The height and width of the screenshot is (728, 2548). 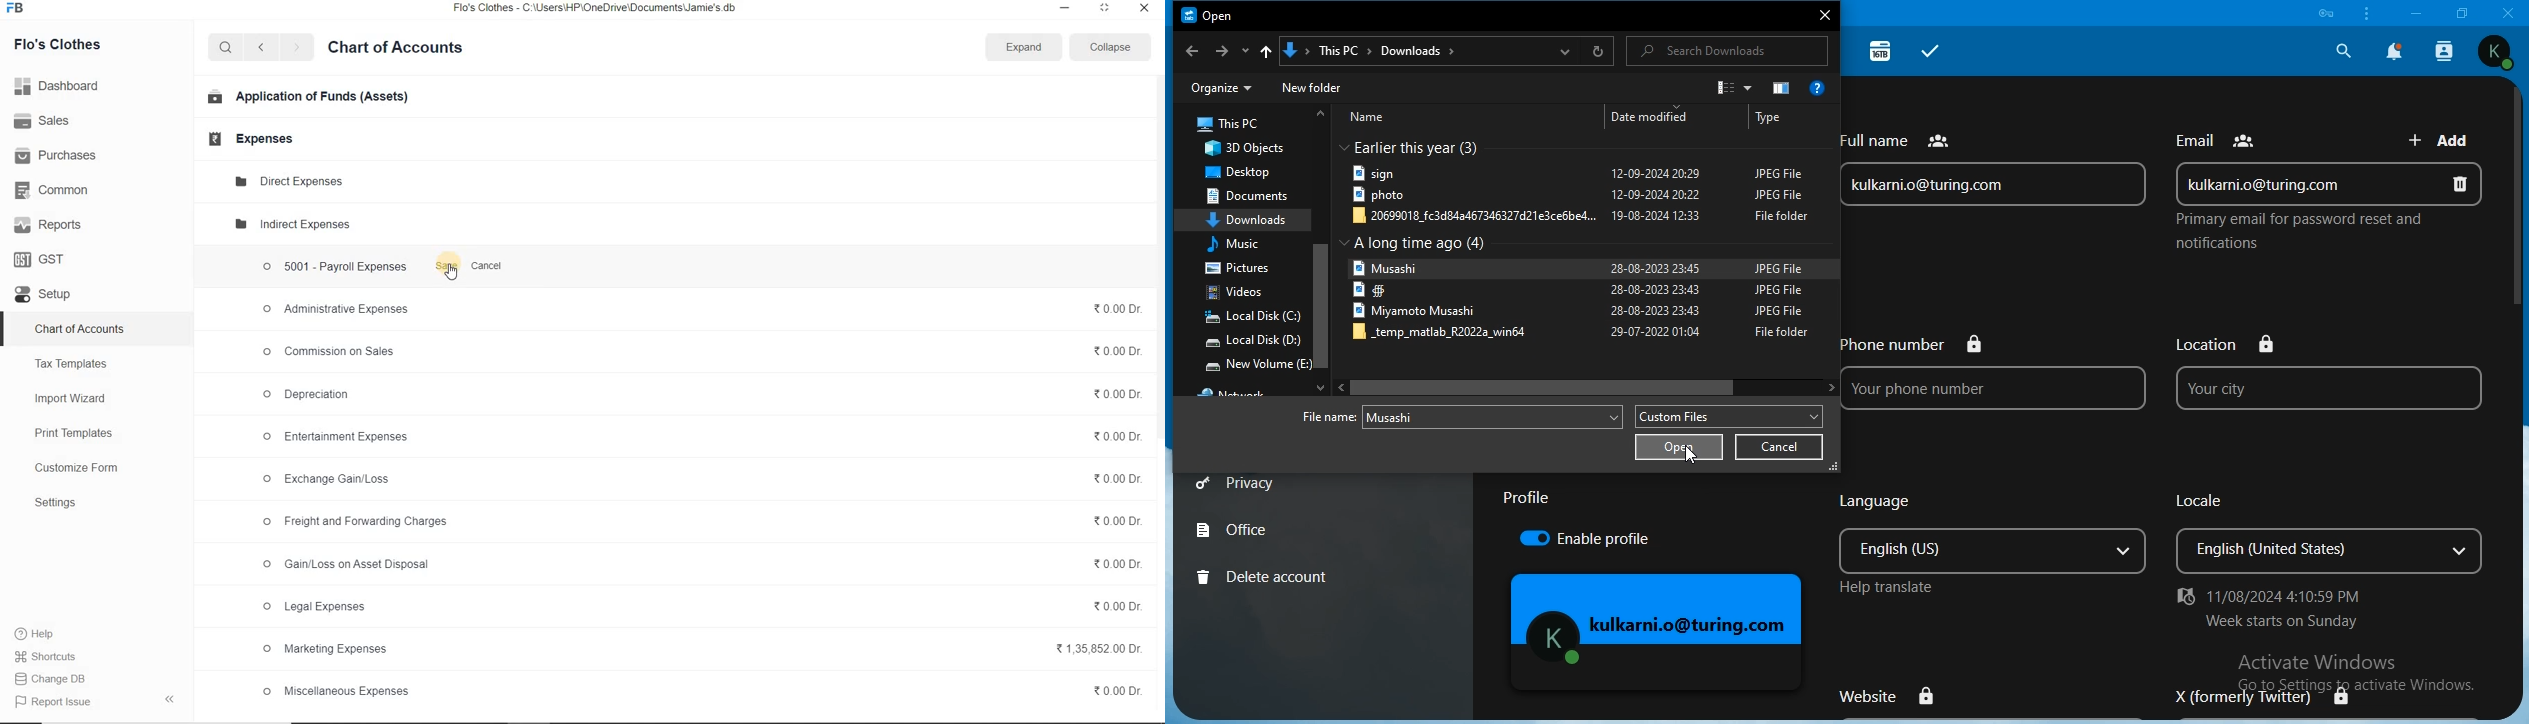 I want to click on full name, so click(x=1995, y=168).